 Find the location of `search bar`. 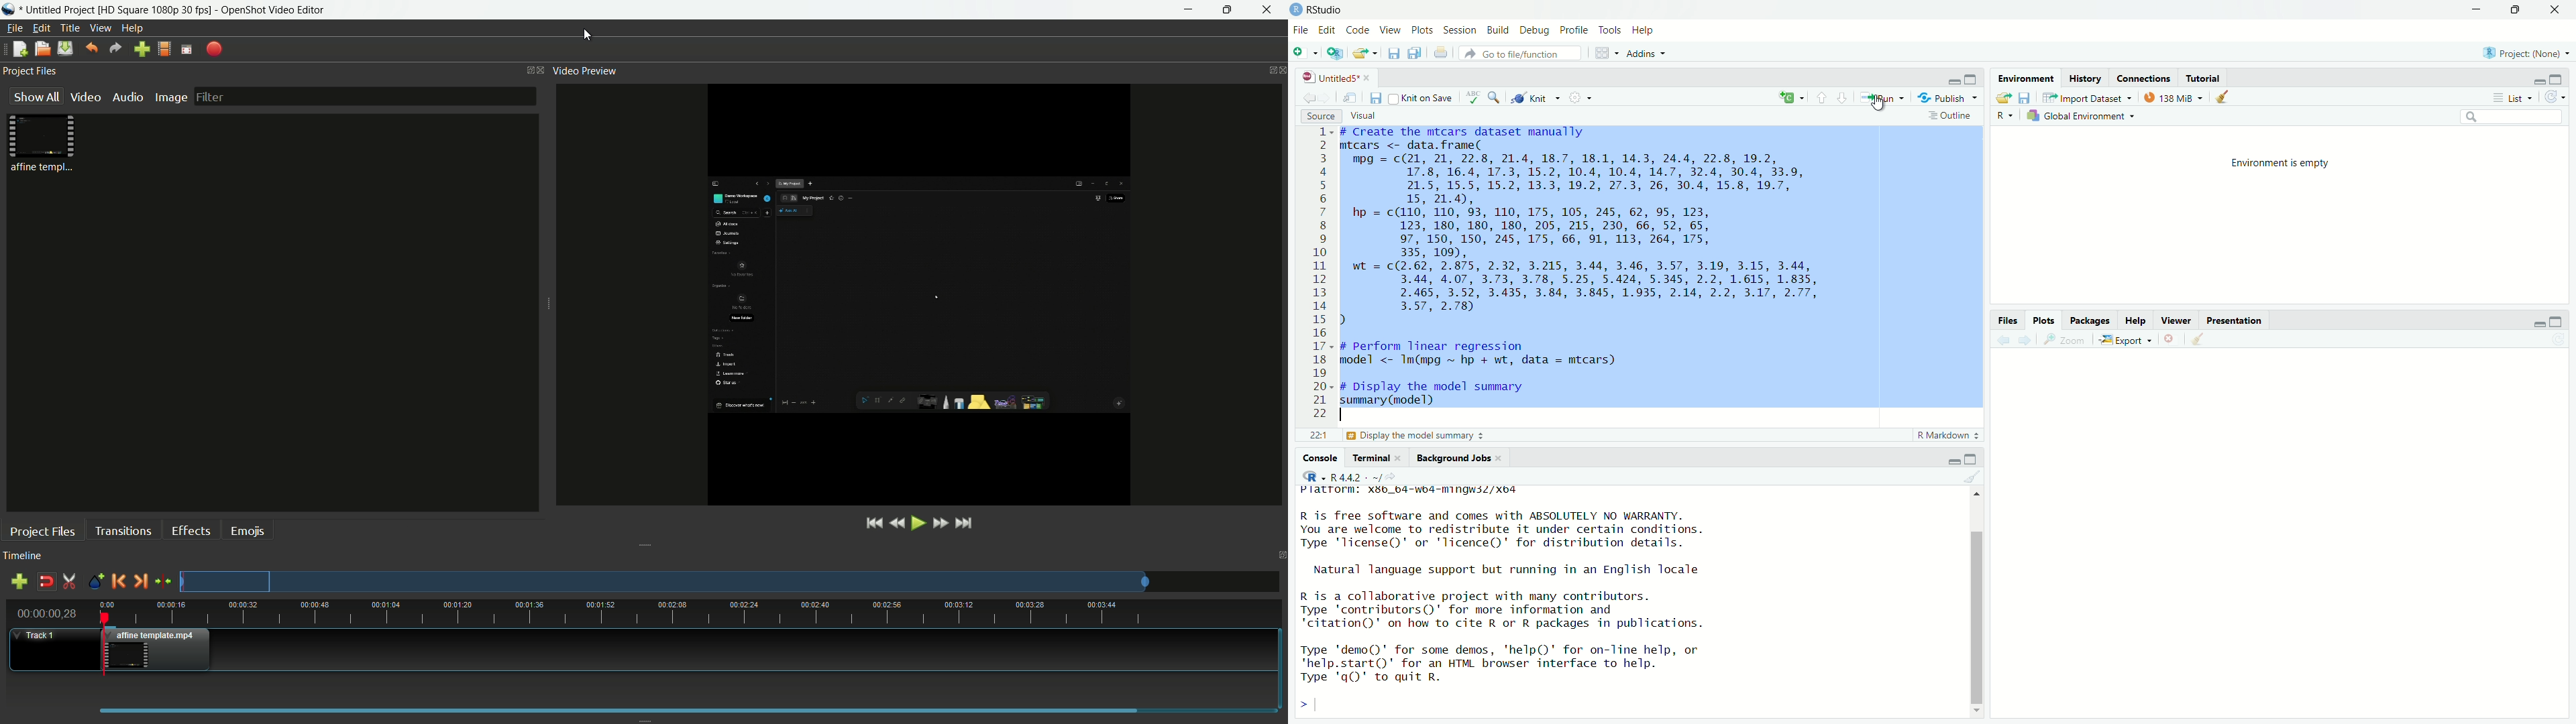

search bar is located at coordinates (2512, 117).